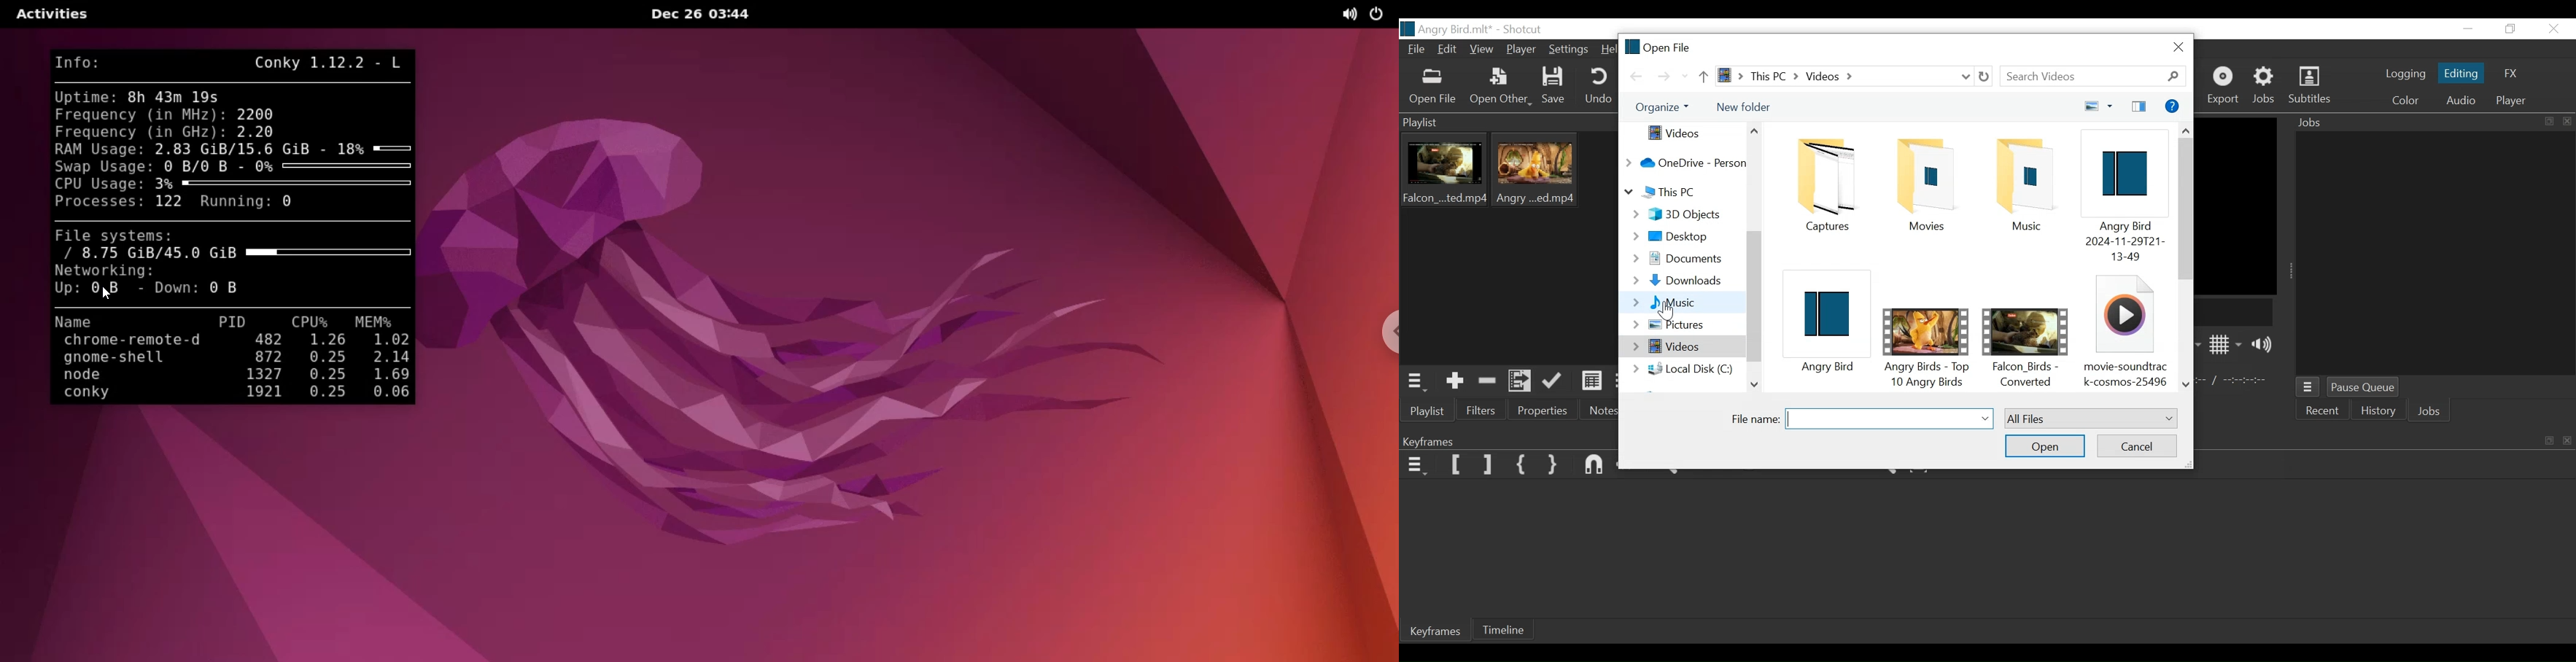  What do you see at coordinates (1600, 87) in the screenshot?
I see `Undo` at bounding box center [1600, 87].